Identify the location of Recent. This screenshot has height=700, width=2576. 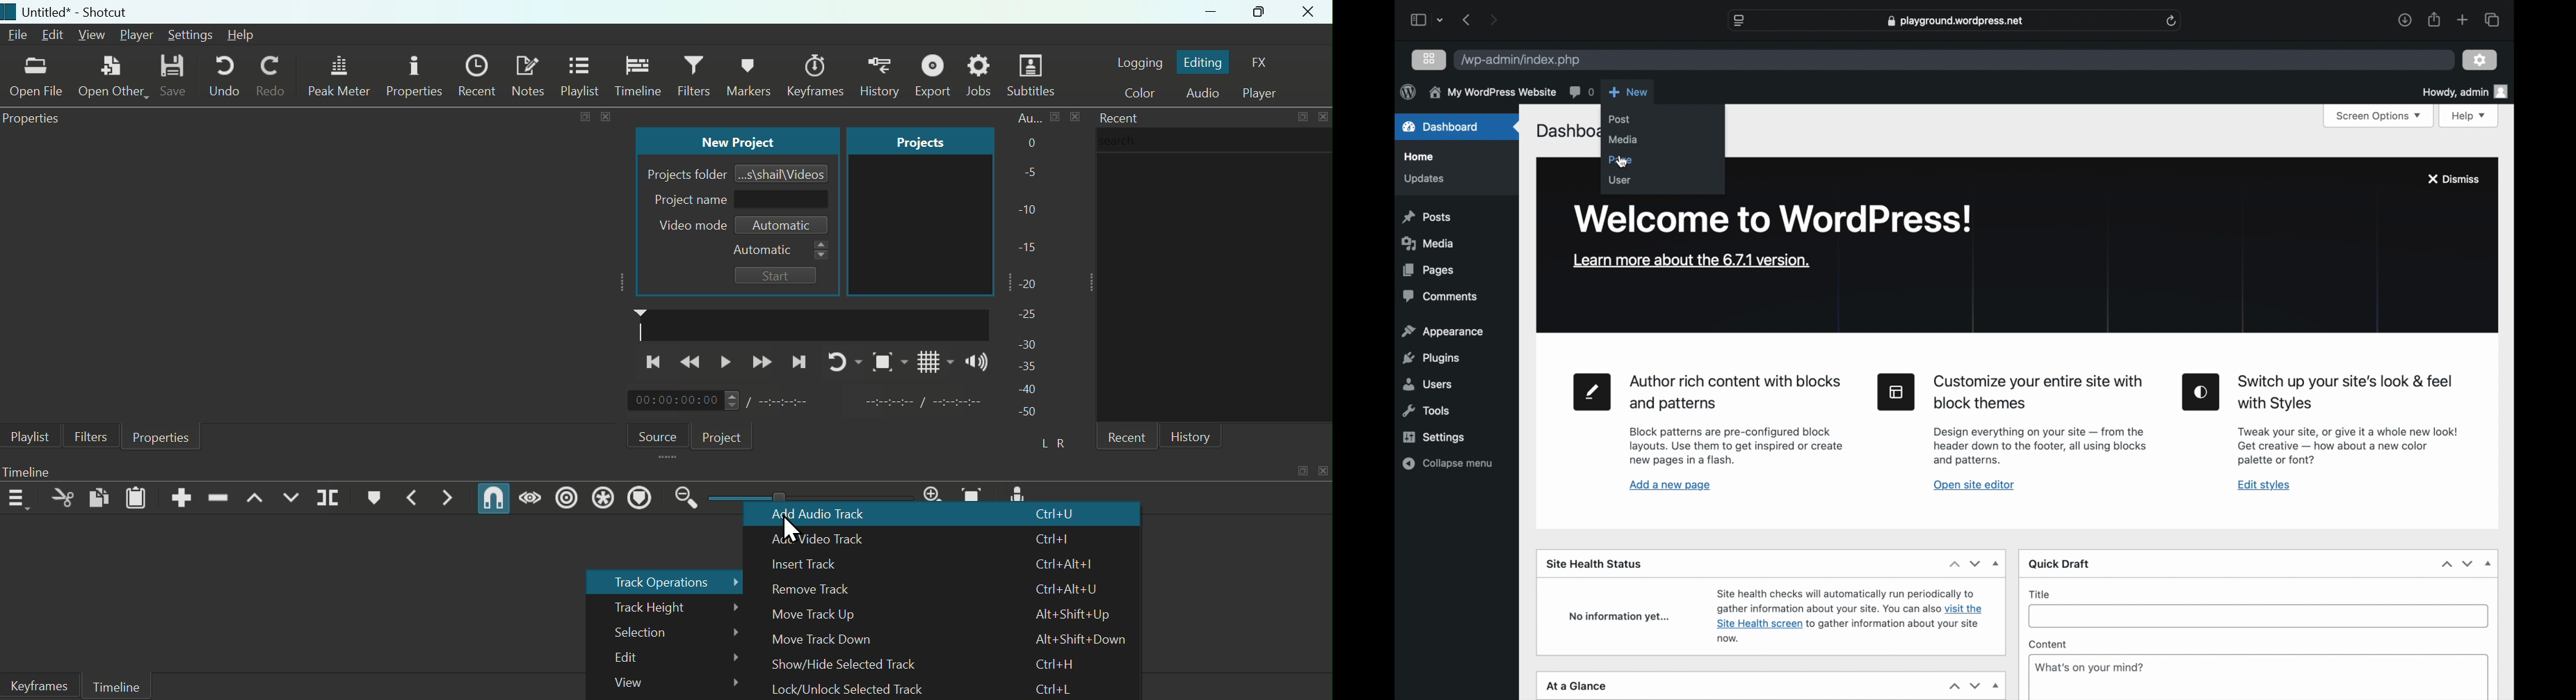
(1117, 116).